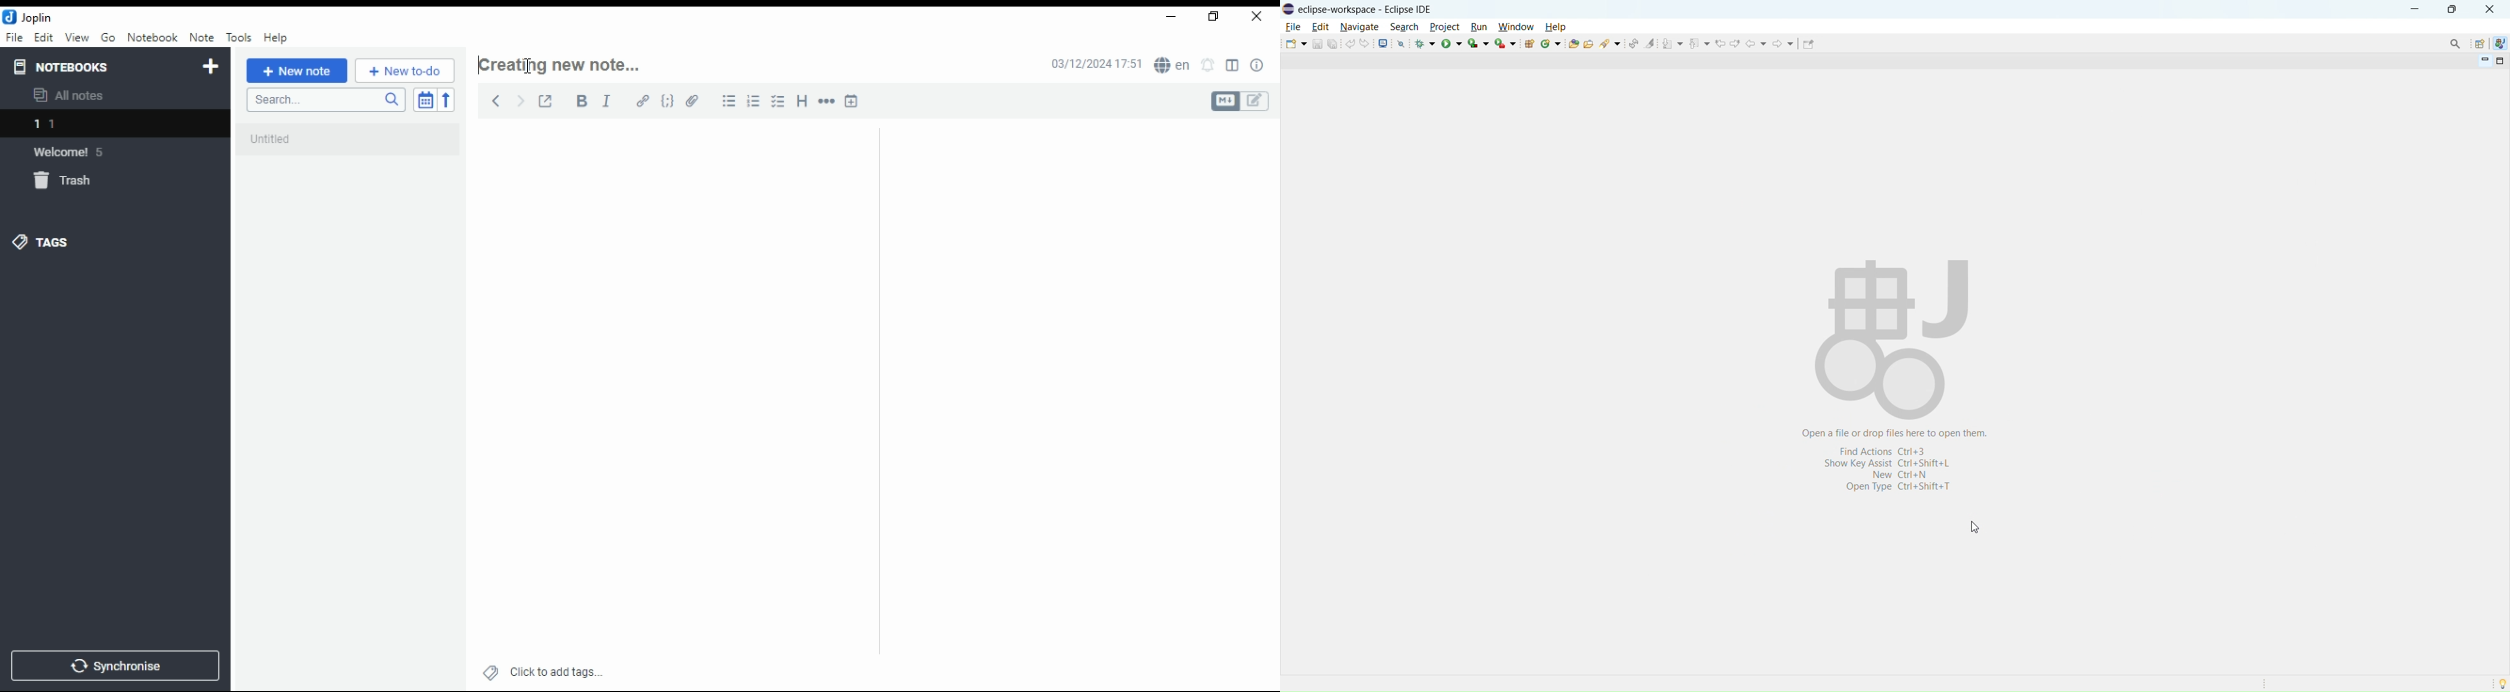 This screenshot has height=700, width=2520. Describe the element at coordinates (824, 100) in the screenshot. I see `horizontal rule` at that location.